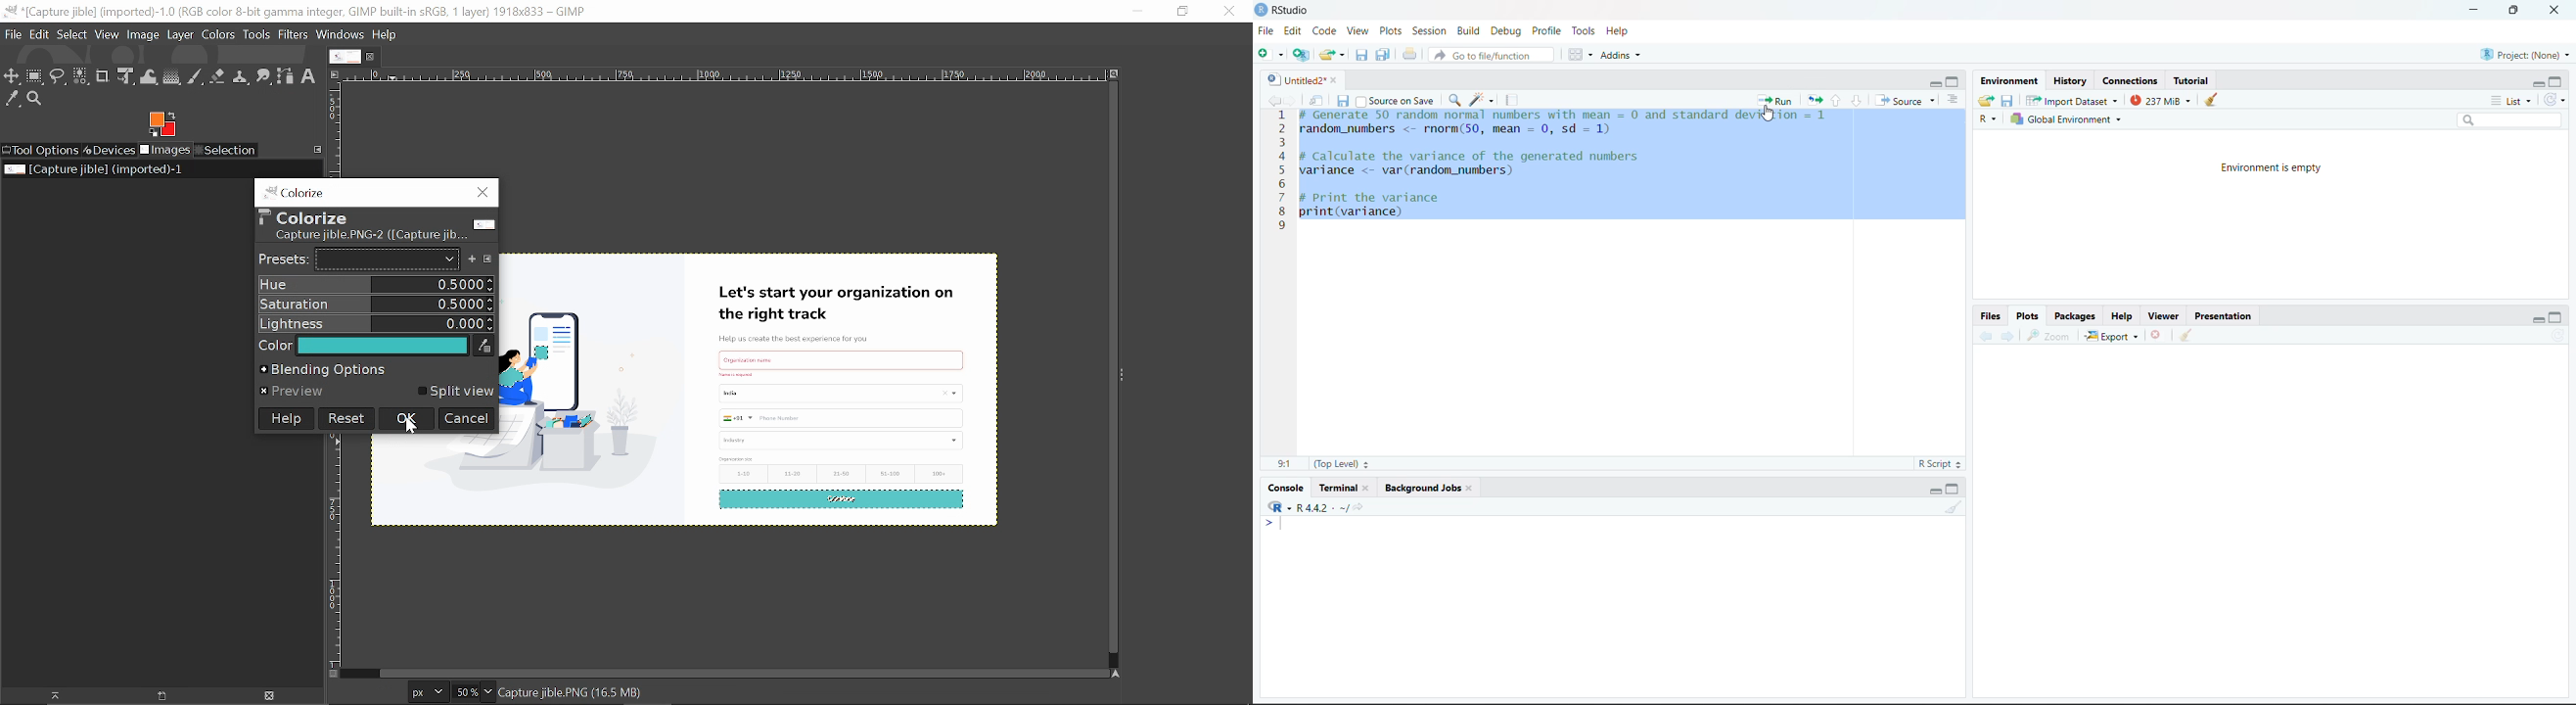  Describe the element at coordinates (2076, 316) in the screenshot. I see `Packages` at that location.